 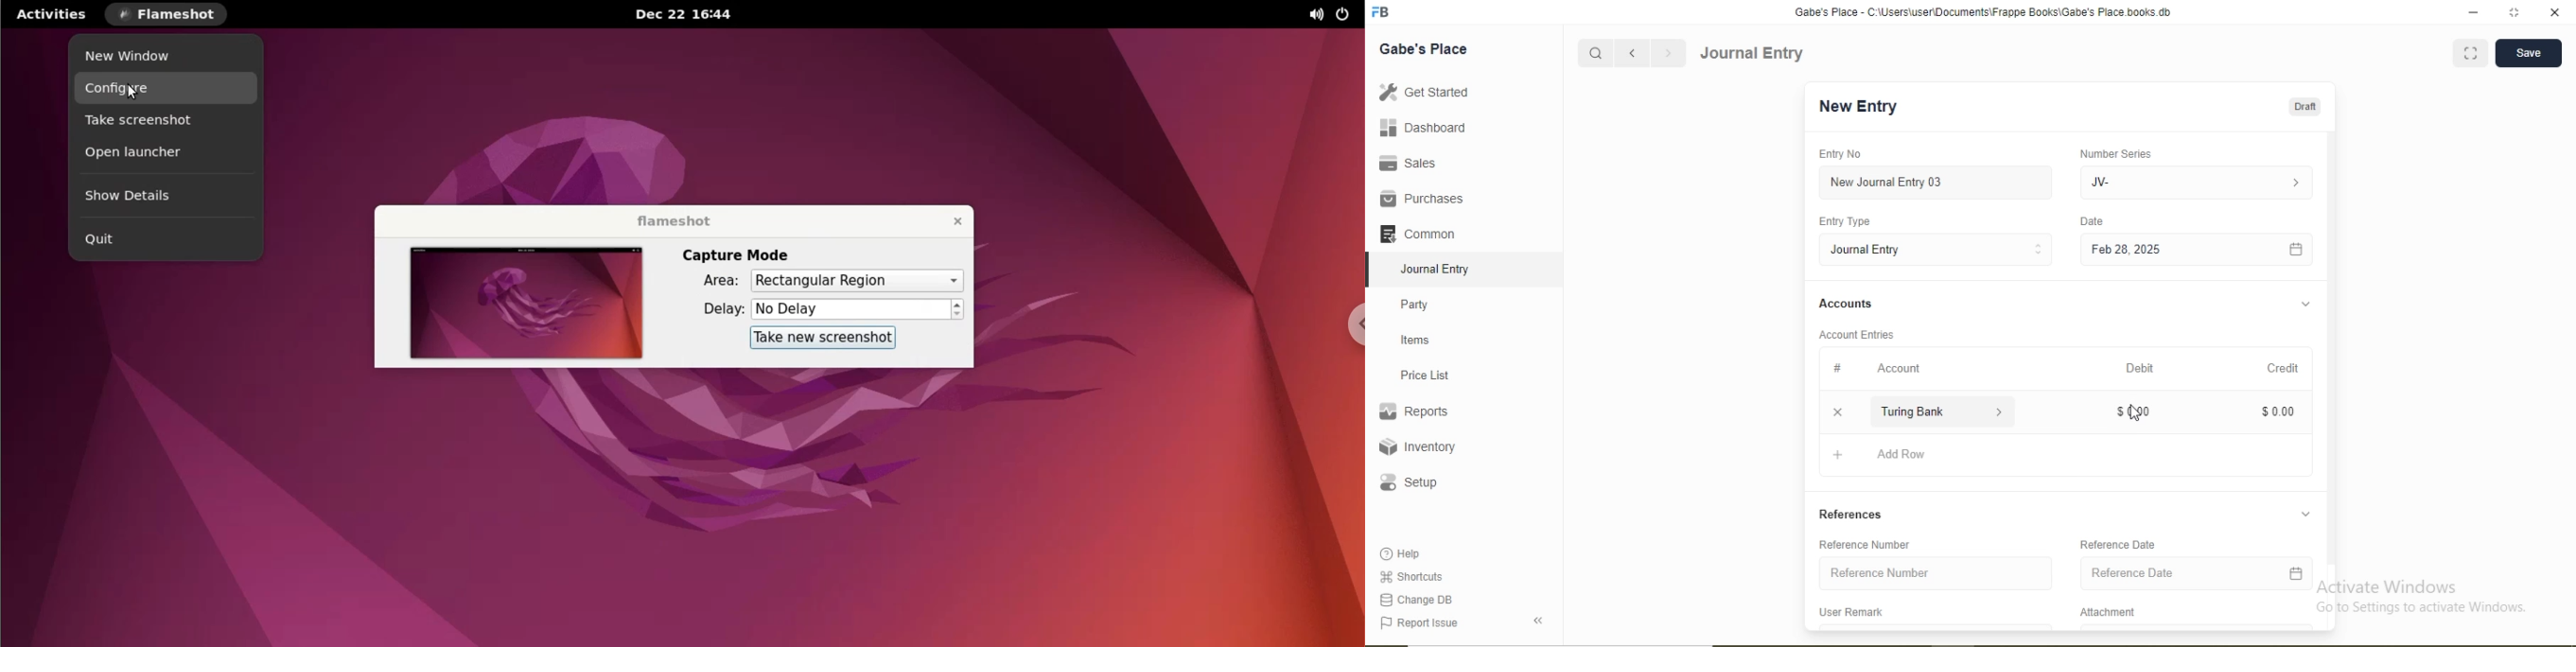 What do you see at coordinates (1839, 153) in the screenshot?
I see `Entry No` at bounding box center [1839, 153].